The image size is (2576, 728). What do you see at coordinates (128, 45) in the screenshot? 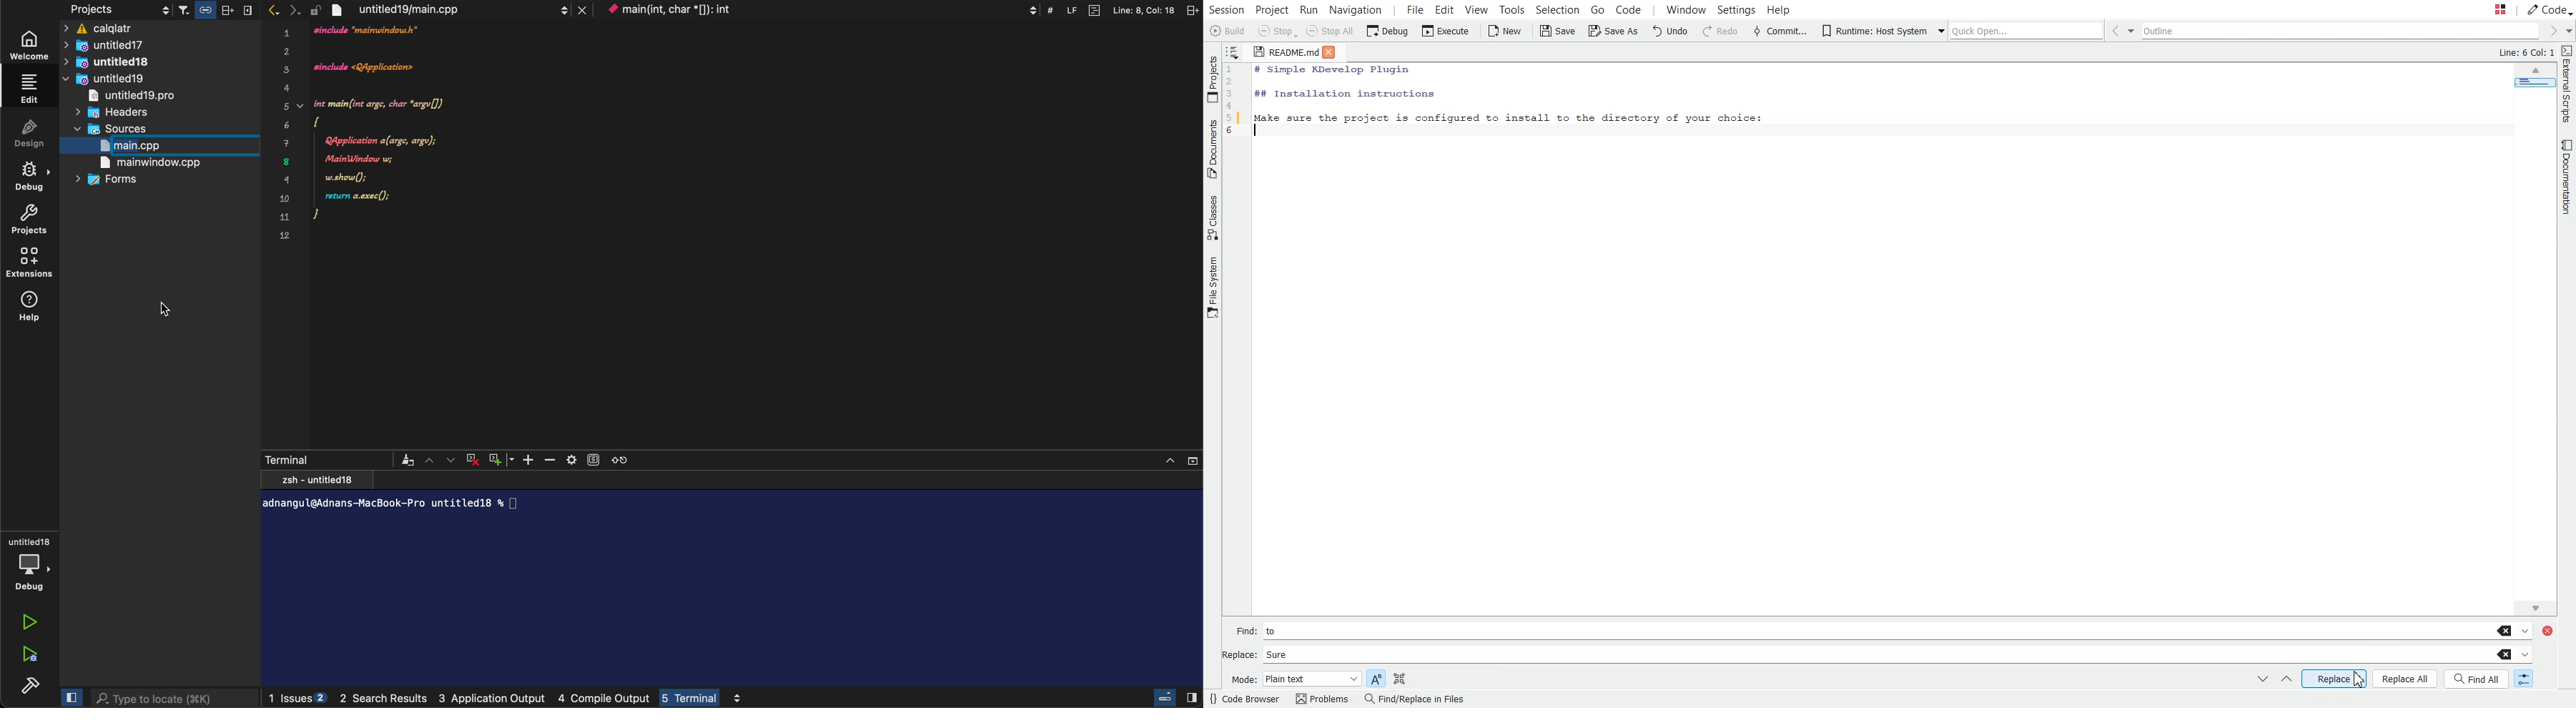
I see `untitled17` at bounding box center [128, 45].